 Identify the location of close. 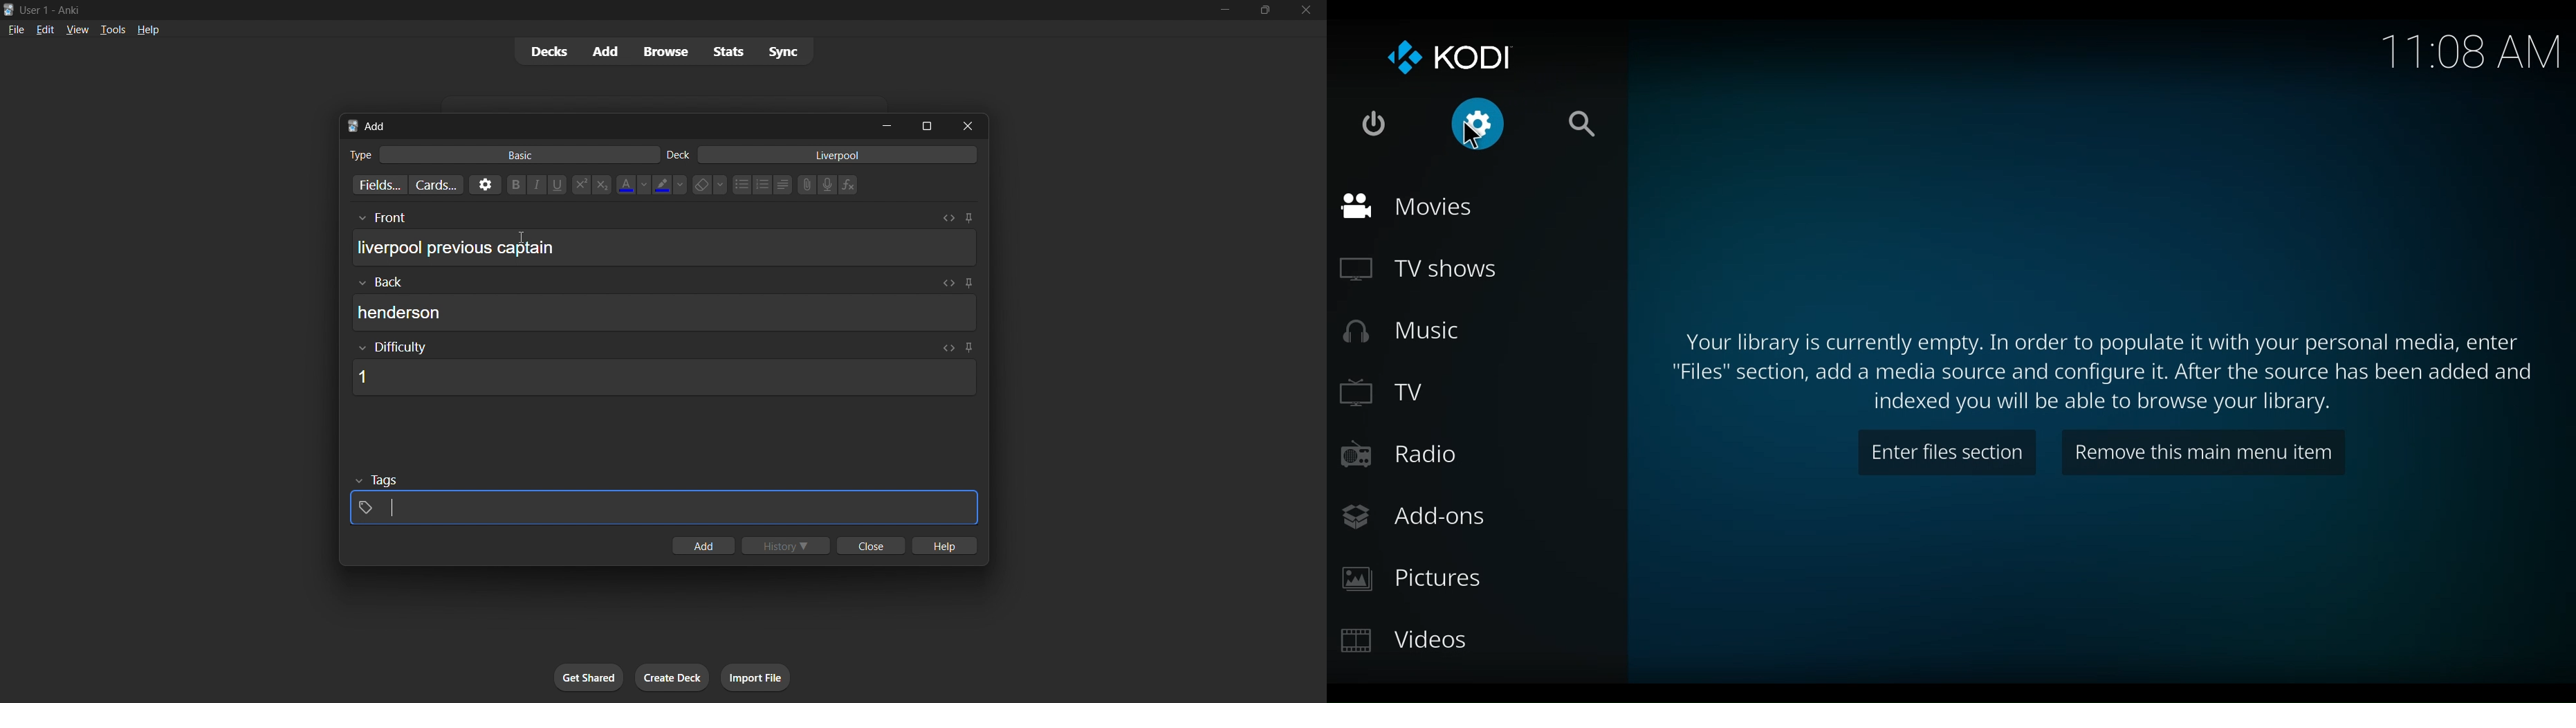
(868, 547).